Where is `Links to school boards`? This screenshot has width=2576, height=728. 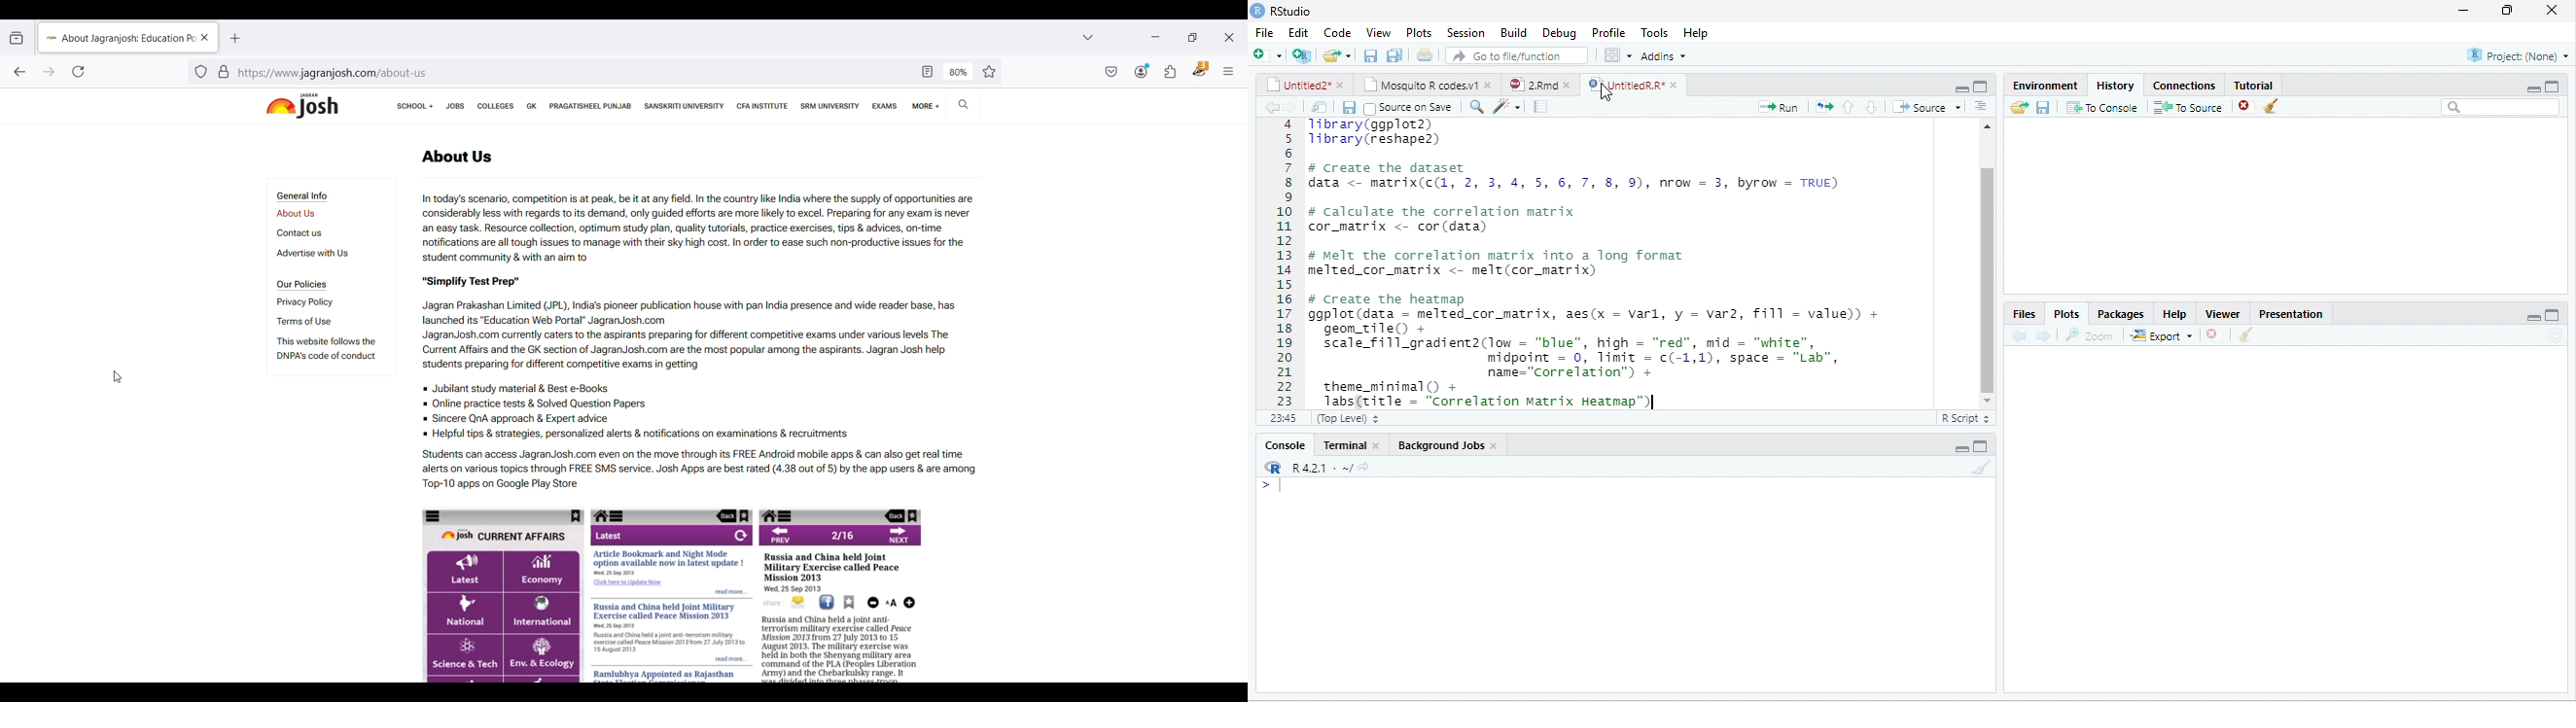
Links to school boards is located at coordinates (415, 105).